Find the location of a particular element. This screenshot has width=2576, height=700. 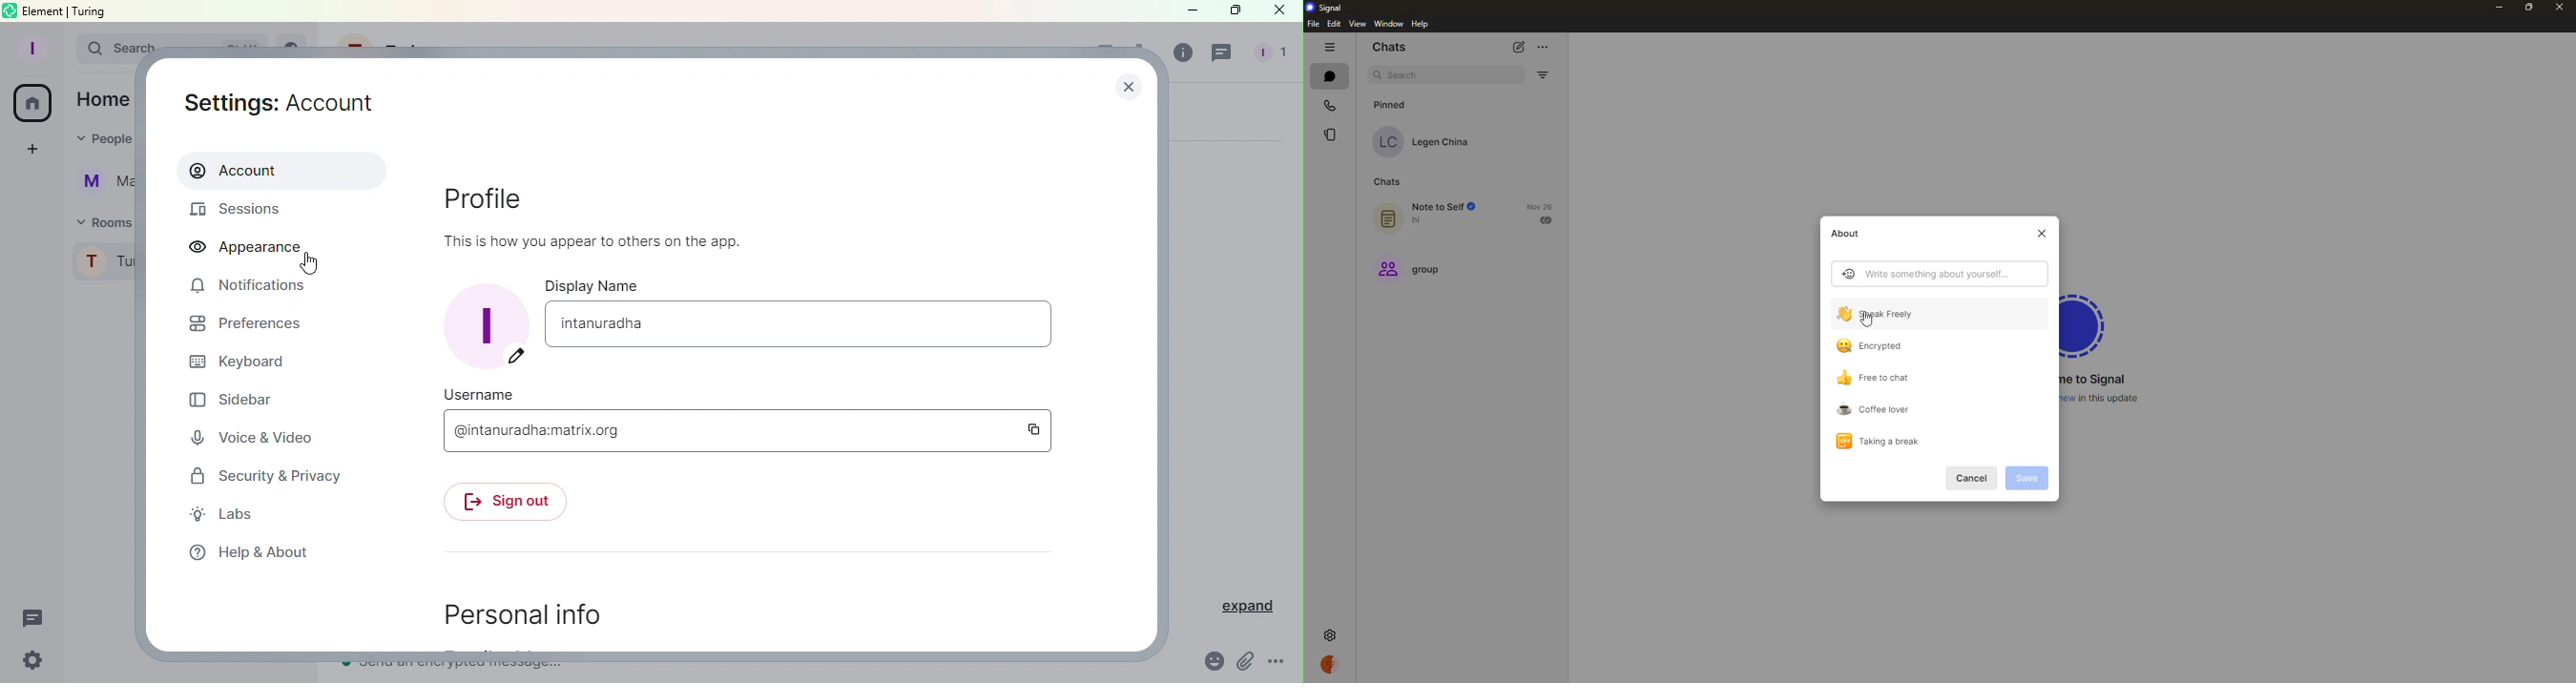

Home is located at coordinates (35, 105).